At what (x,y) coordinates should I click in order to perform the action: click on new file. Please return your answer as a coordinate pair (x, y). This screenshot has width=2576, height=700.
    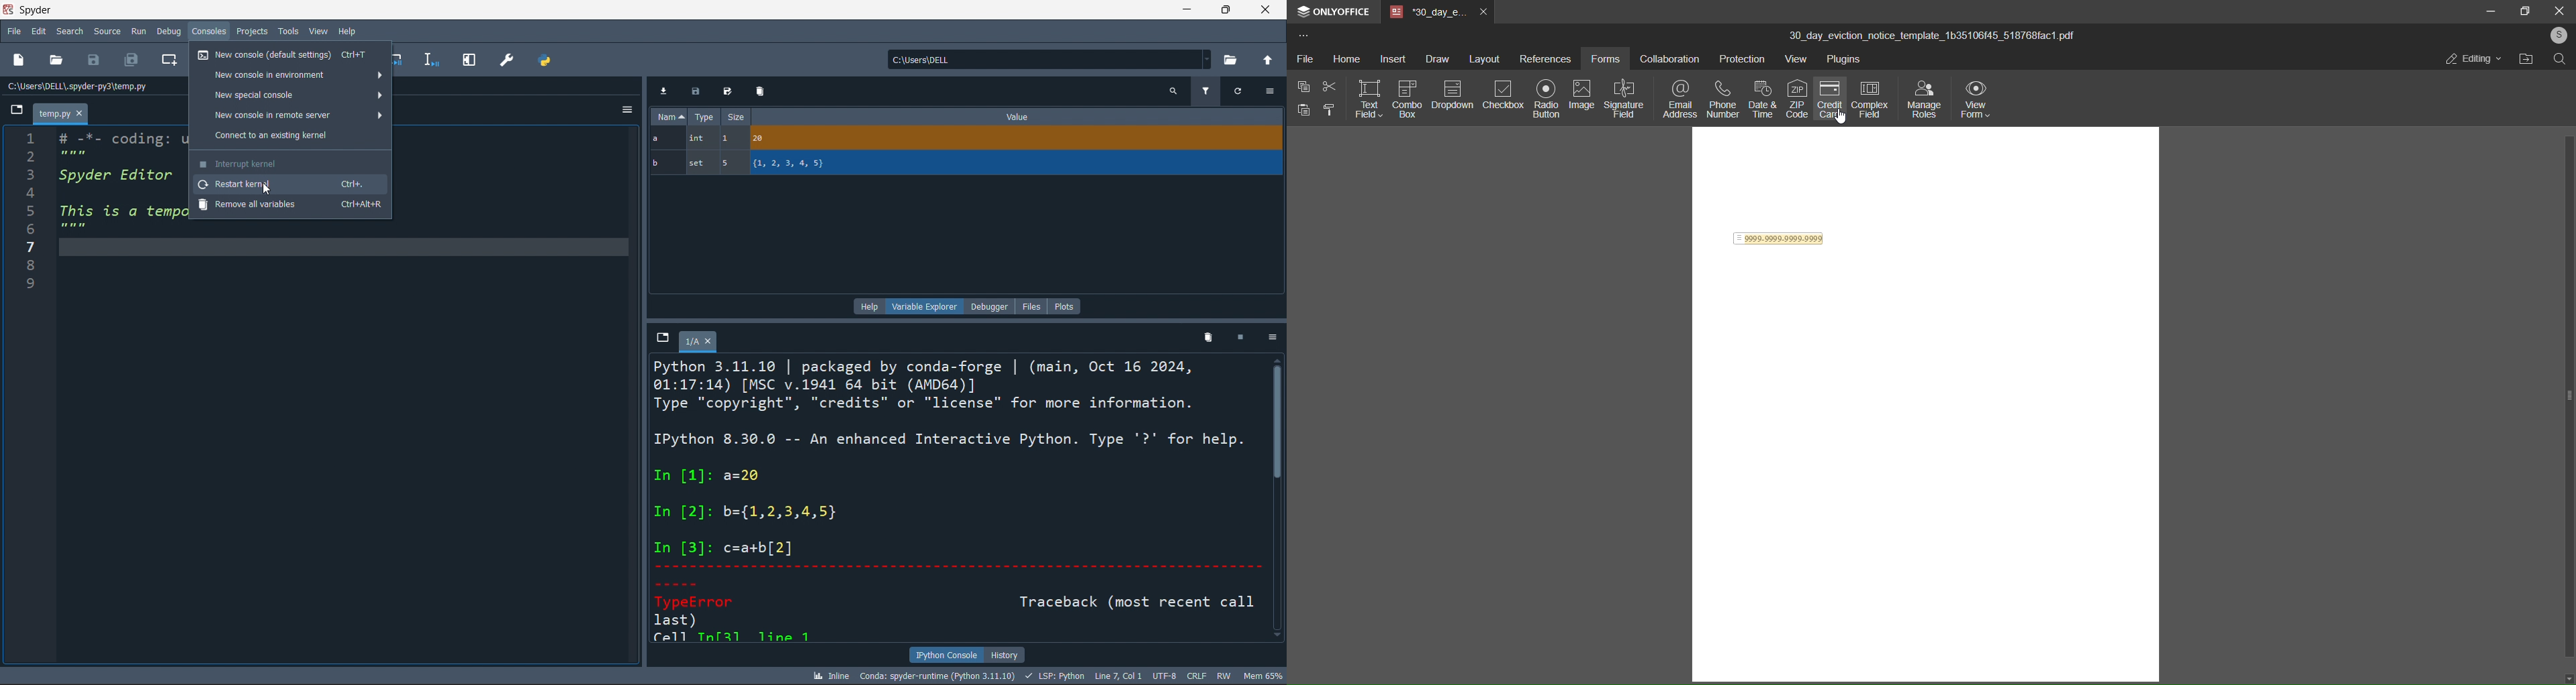
    Looking at the image, I should click on (19, 61).